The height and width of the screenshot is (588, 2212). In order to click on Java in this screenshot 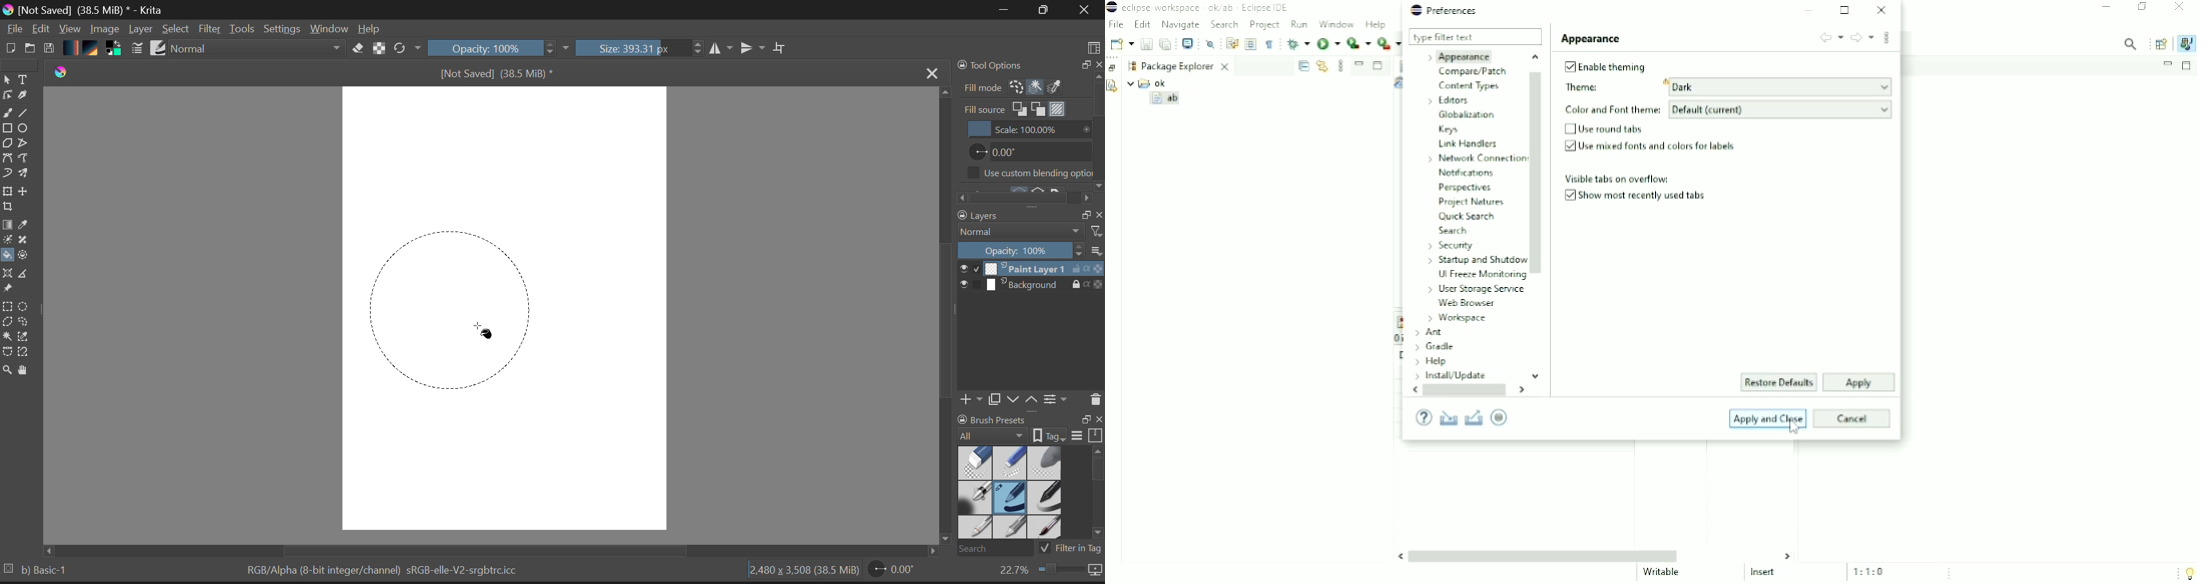, I will do `click(2187, 43)`.